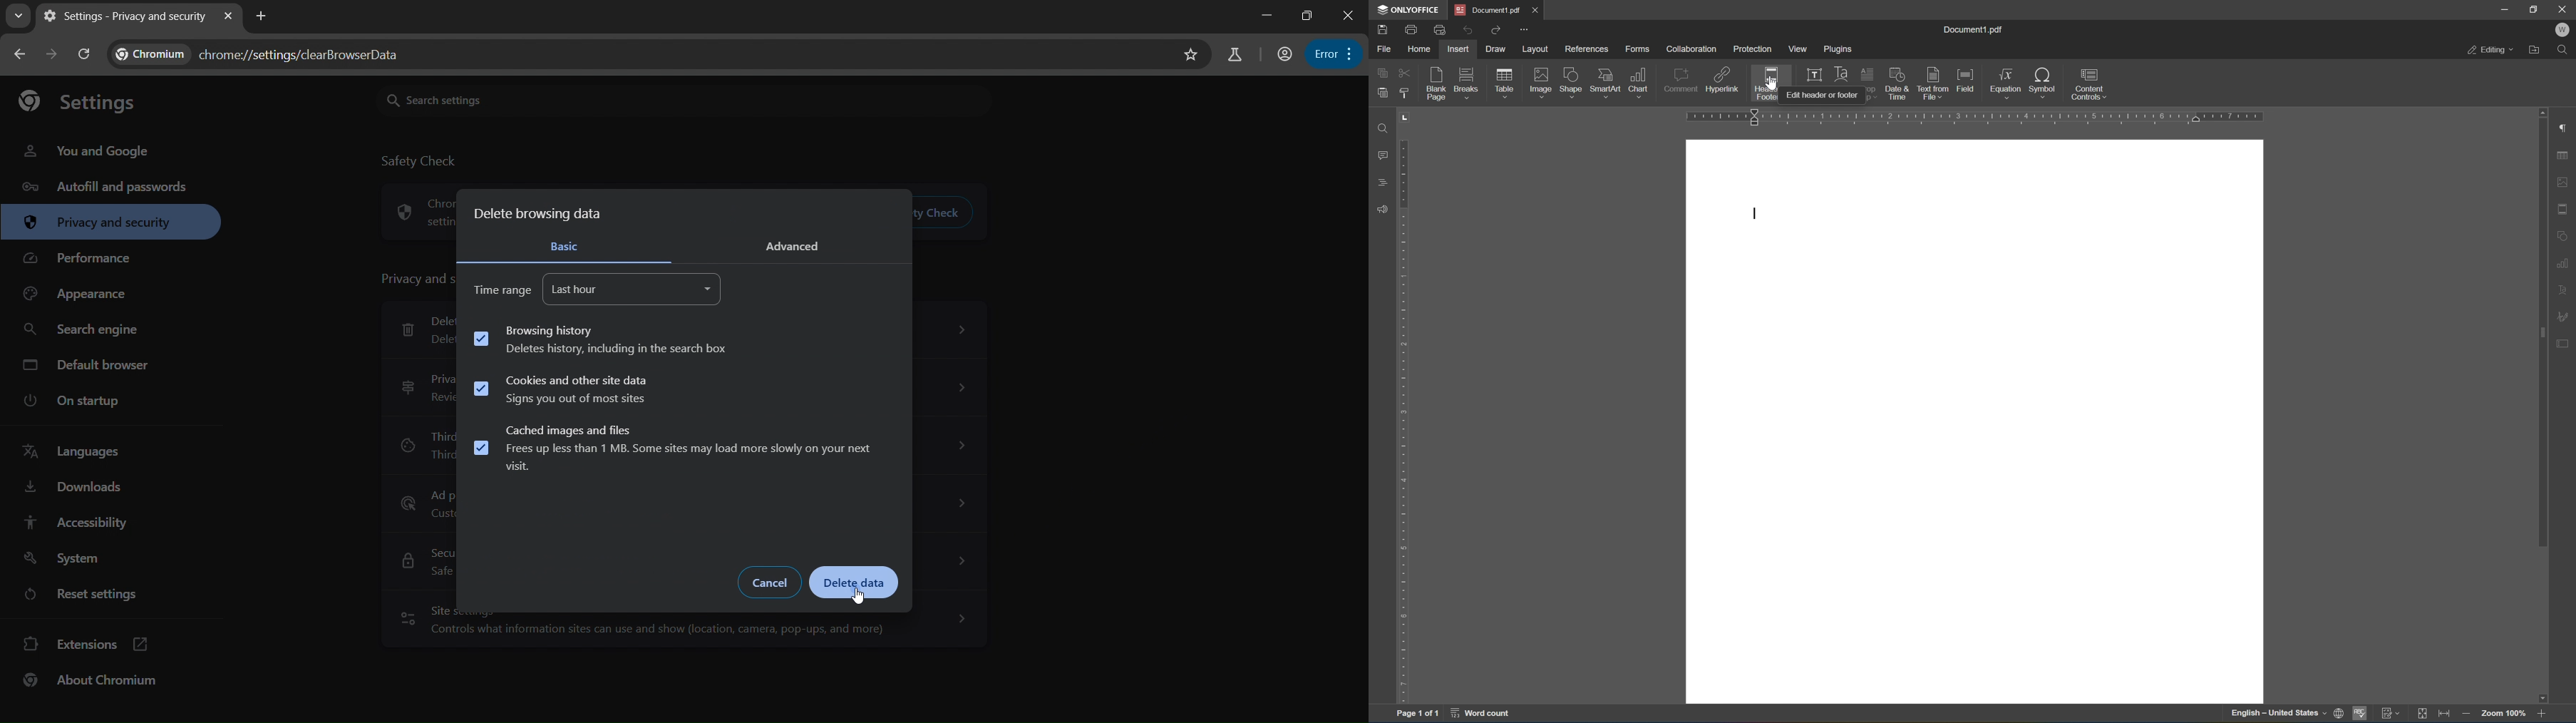  I want to click on find, so click(2565, 51).